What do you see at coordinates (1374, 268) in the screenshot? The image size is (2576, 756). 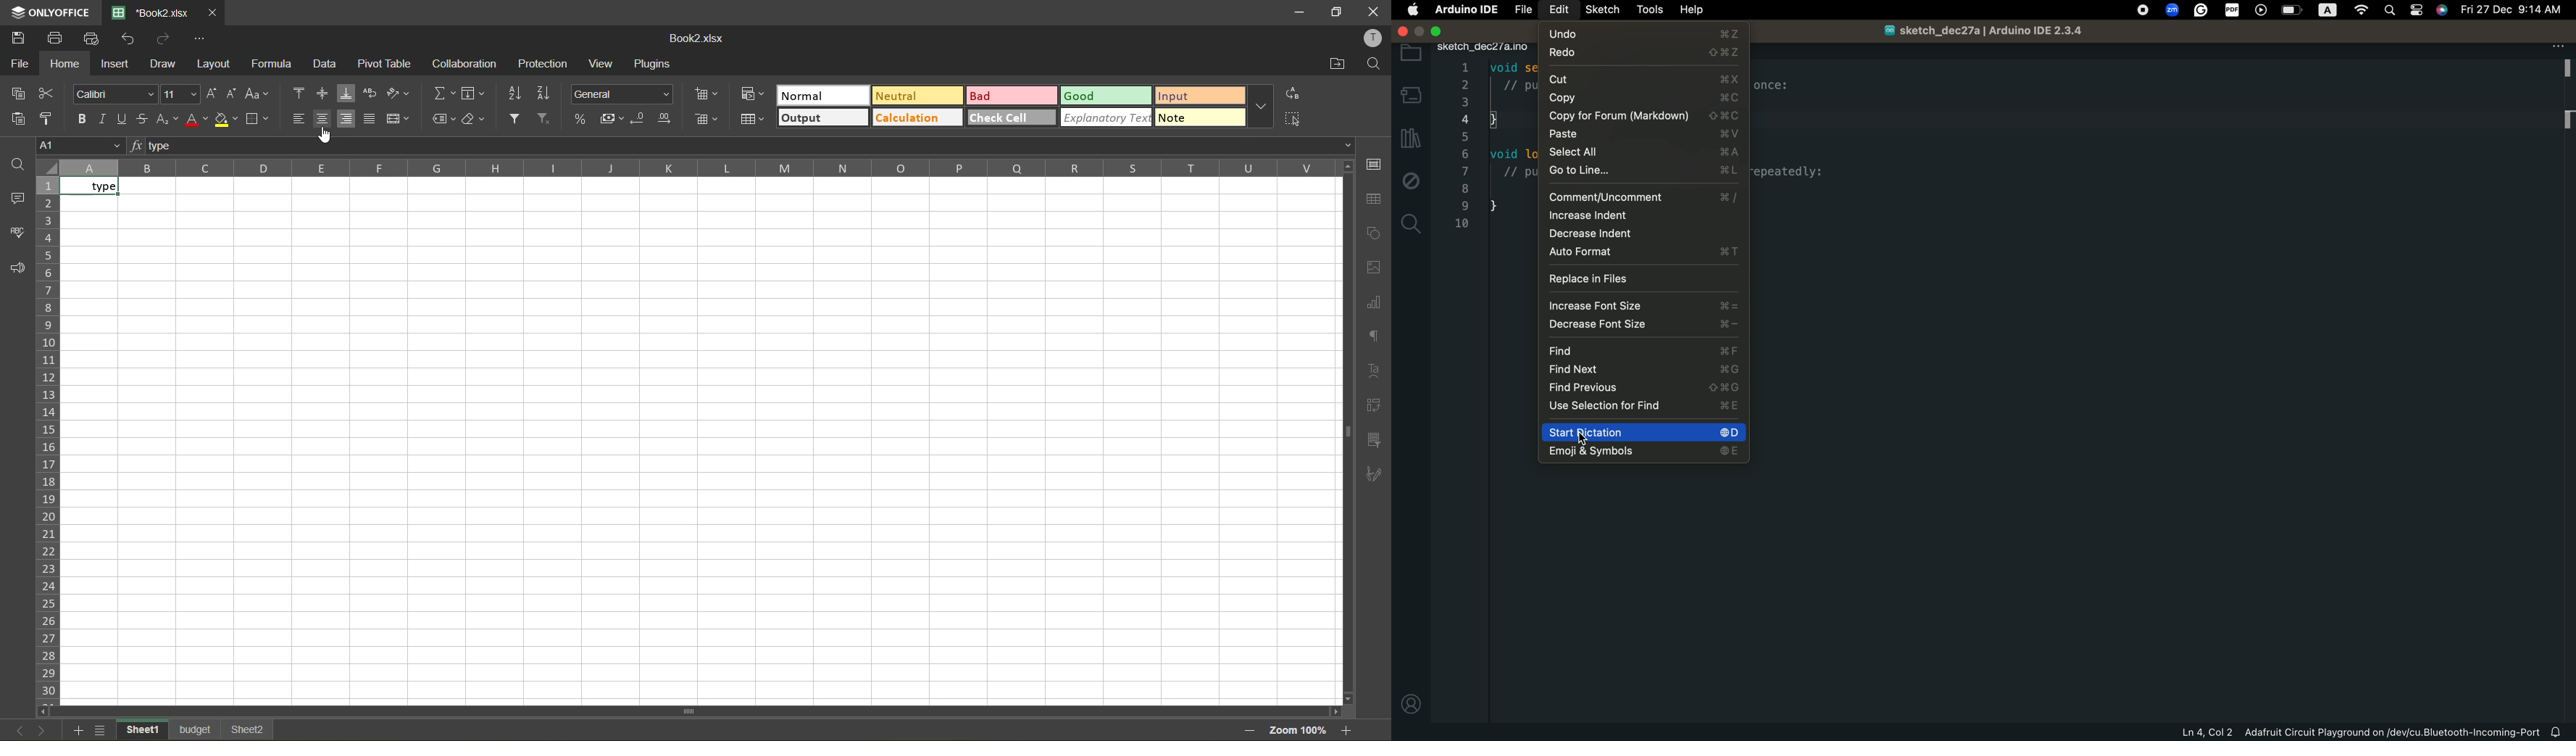 I see `image` at bounding box center [1374, 268].